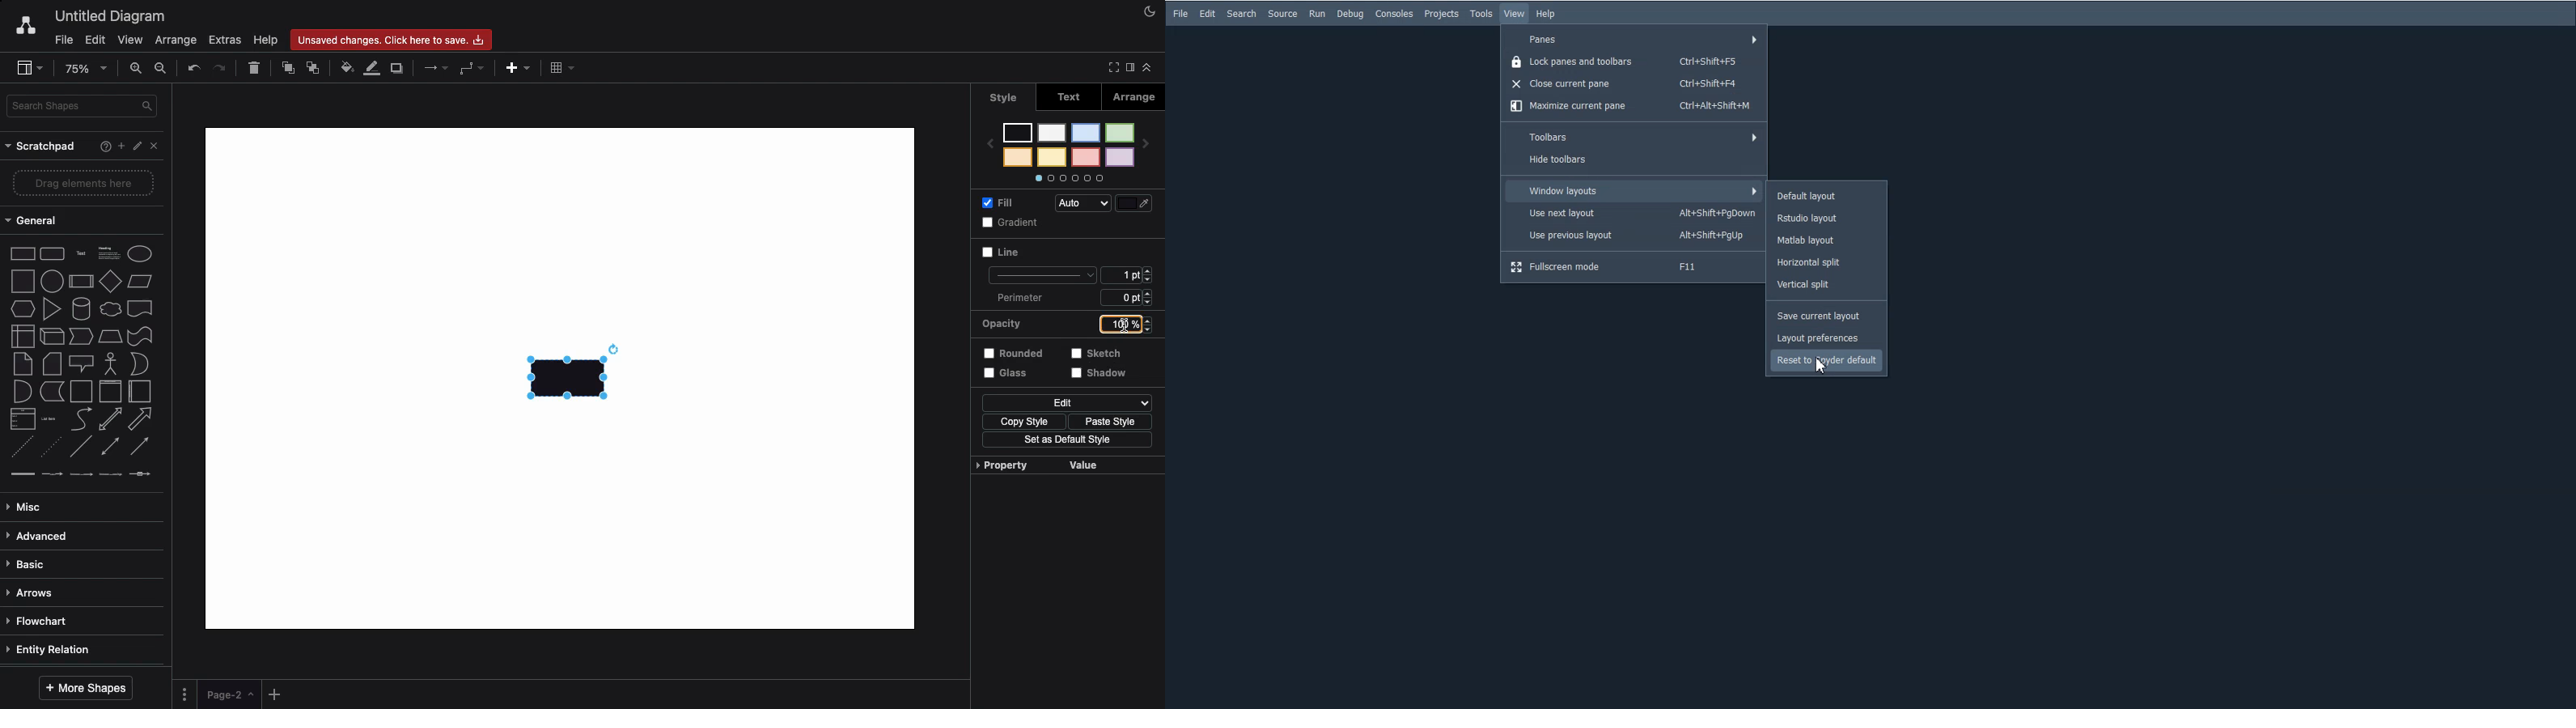  What do you see at coordinates (1017, 157) in the screenshot?
I see `color 8` at bounding box center [1017, 157].